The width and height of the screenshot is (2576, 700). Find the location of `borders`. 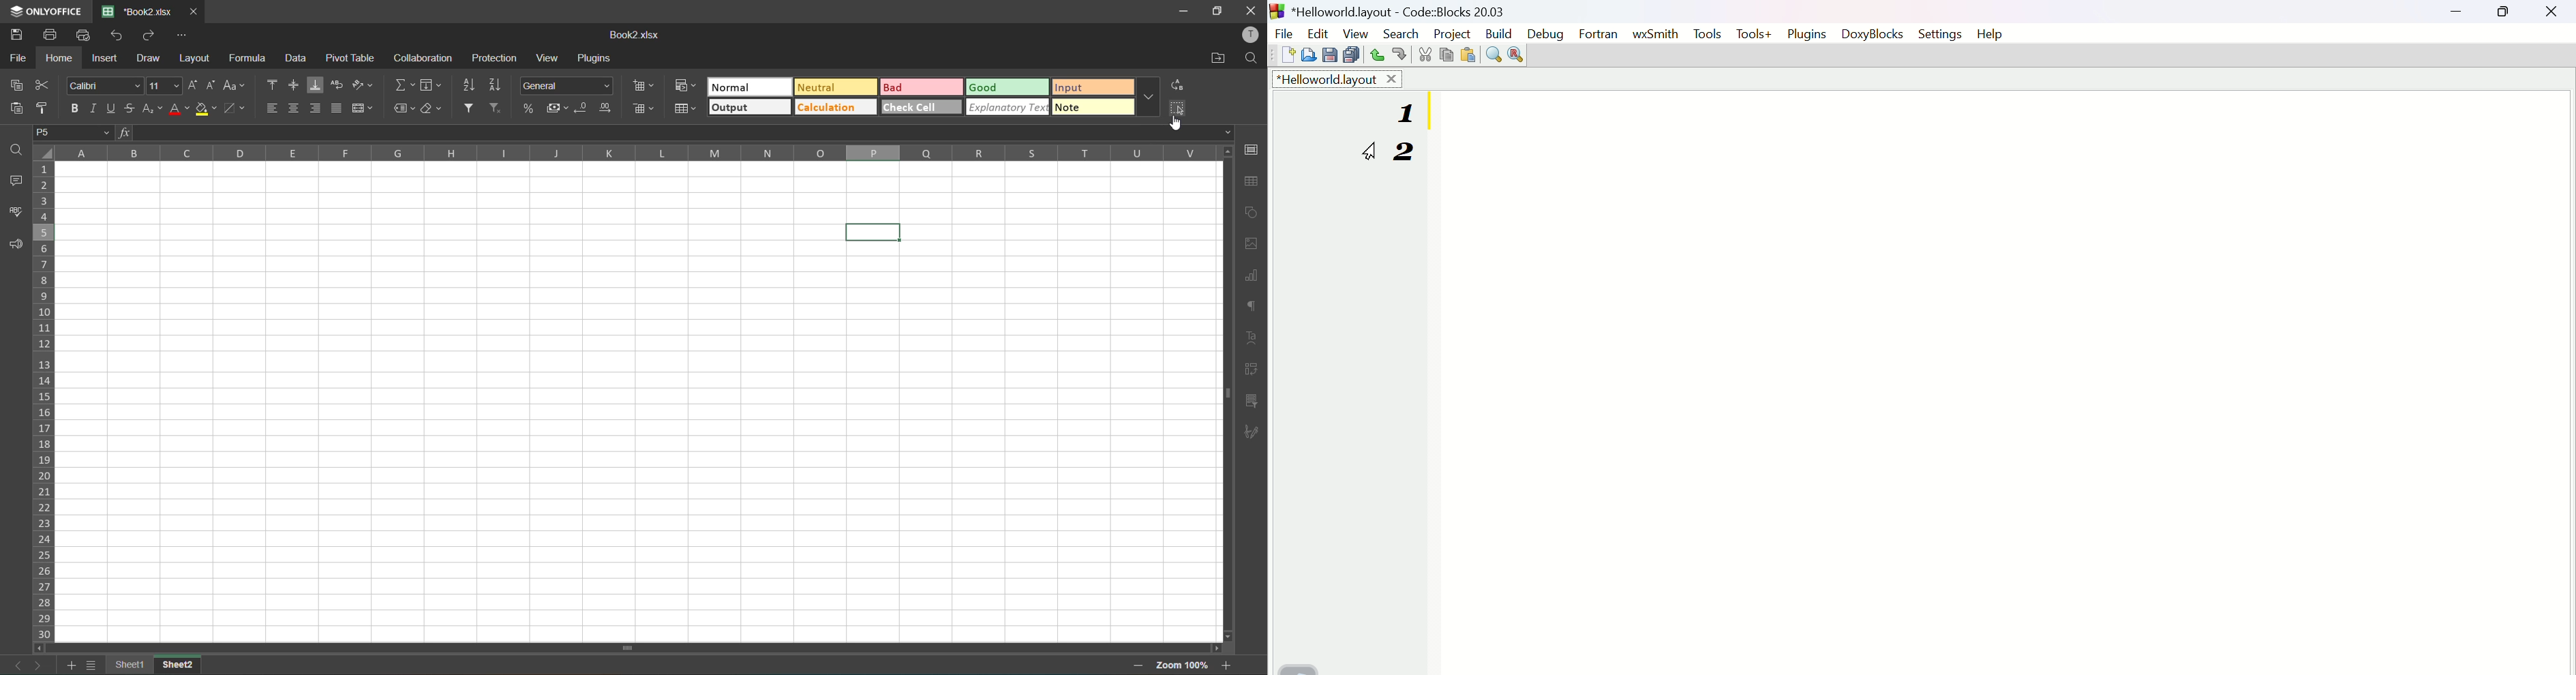

borders is located at coordinates (238, 110).